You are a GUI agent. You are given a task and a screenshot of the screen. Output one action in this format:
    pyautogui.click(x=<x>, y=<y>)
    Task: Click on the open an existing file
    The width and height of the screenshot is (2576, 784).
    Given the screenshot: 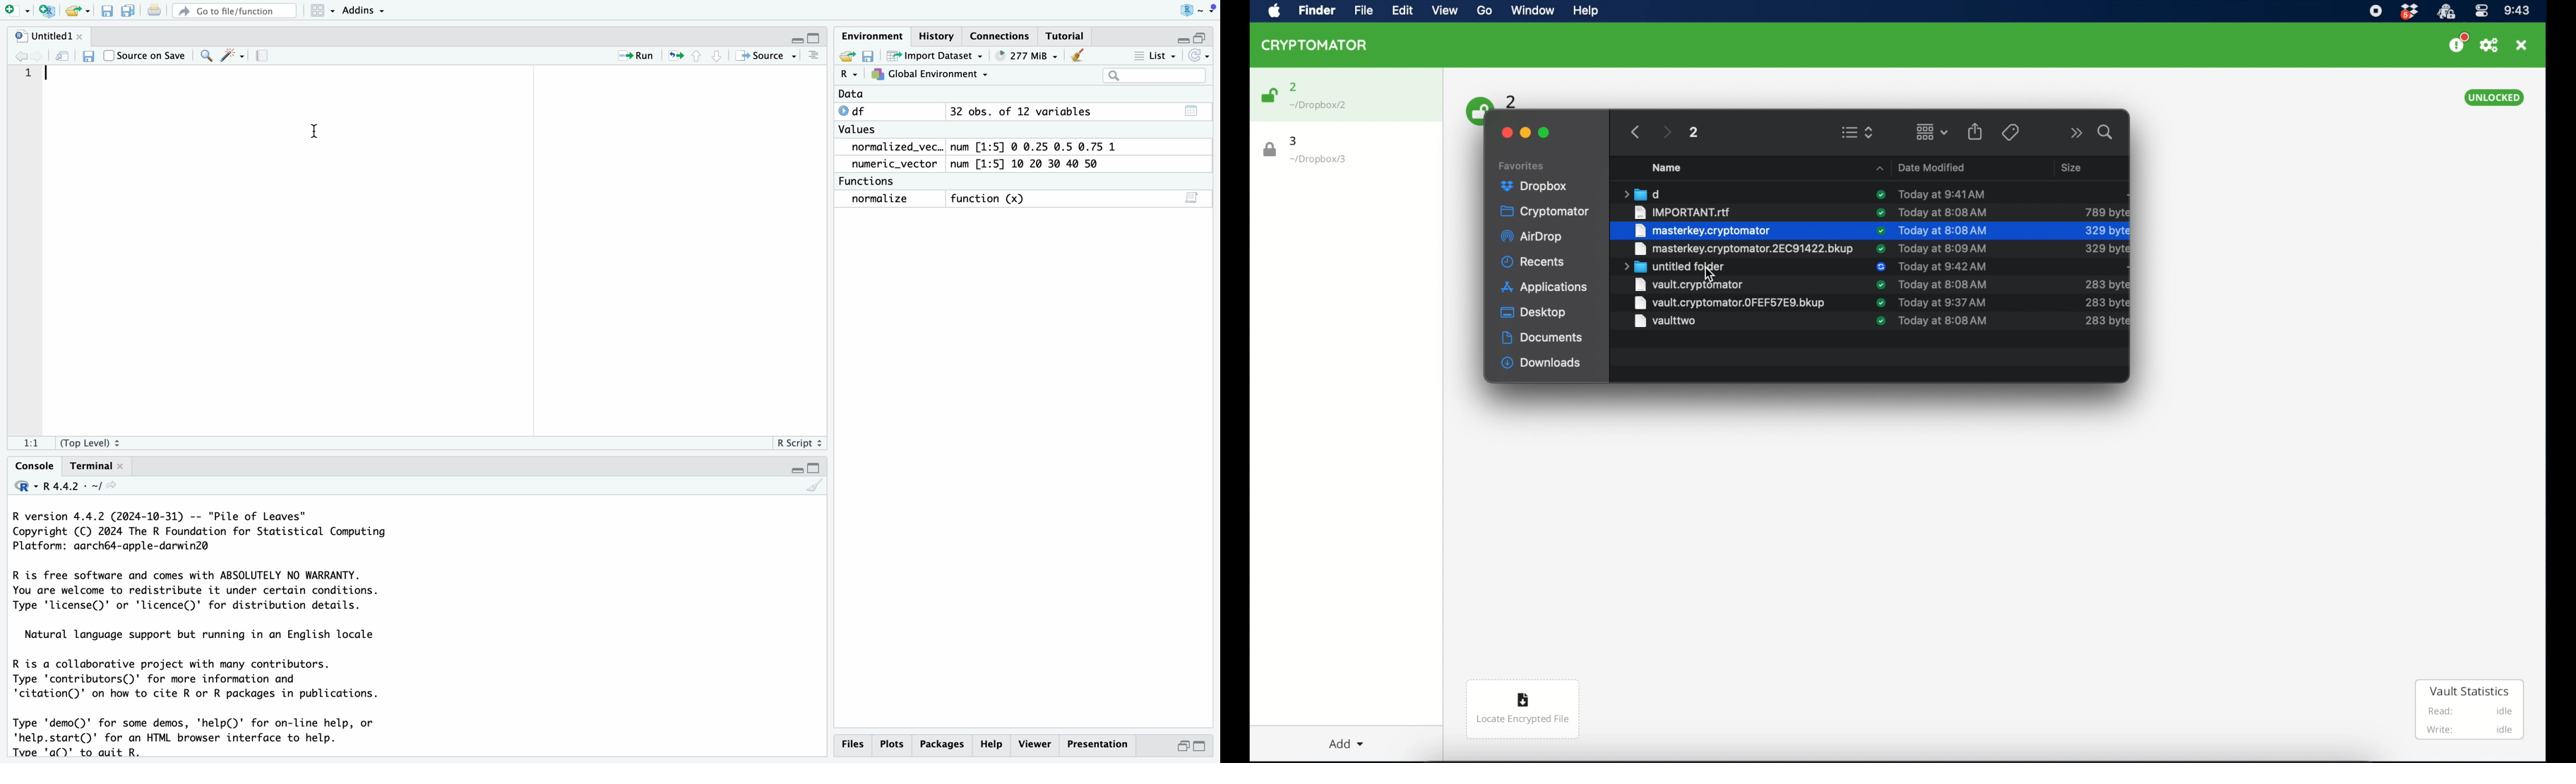 What is the action you would take?
    pyautogui.click(x=76, y=10)
    